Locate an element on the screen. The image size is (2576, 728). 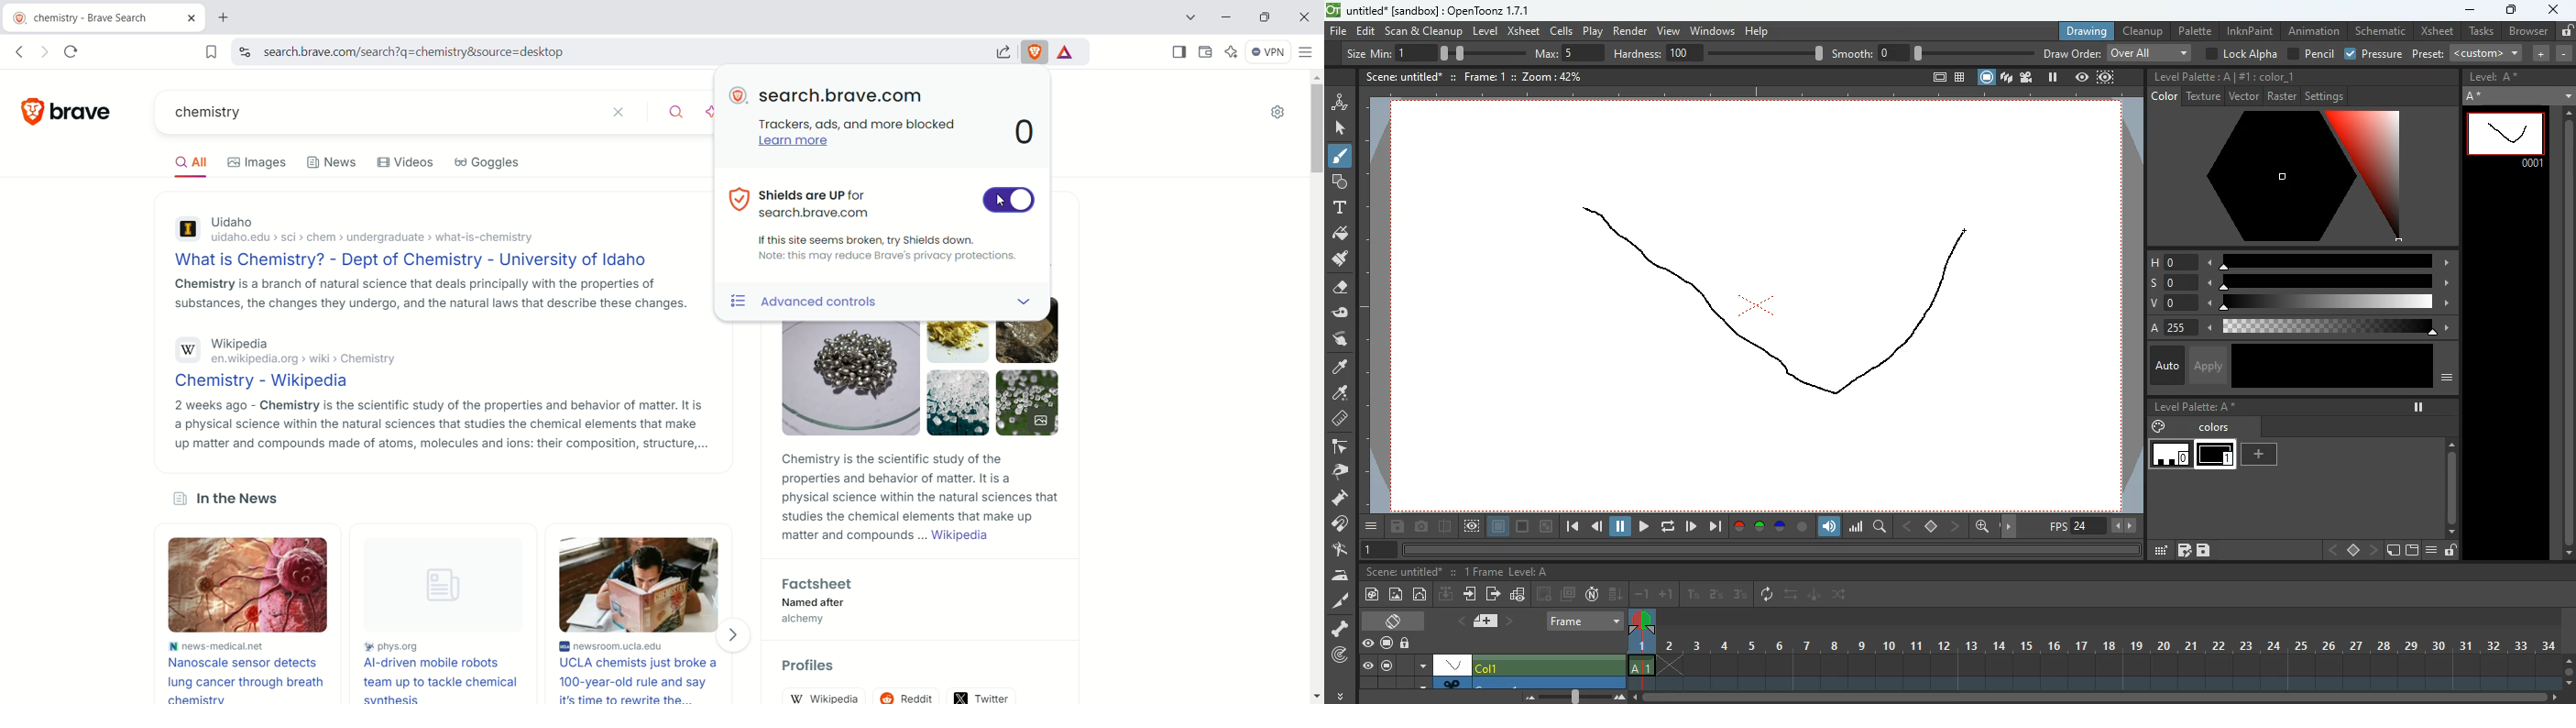
color is located at coordinates (2165, 96).